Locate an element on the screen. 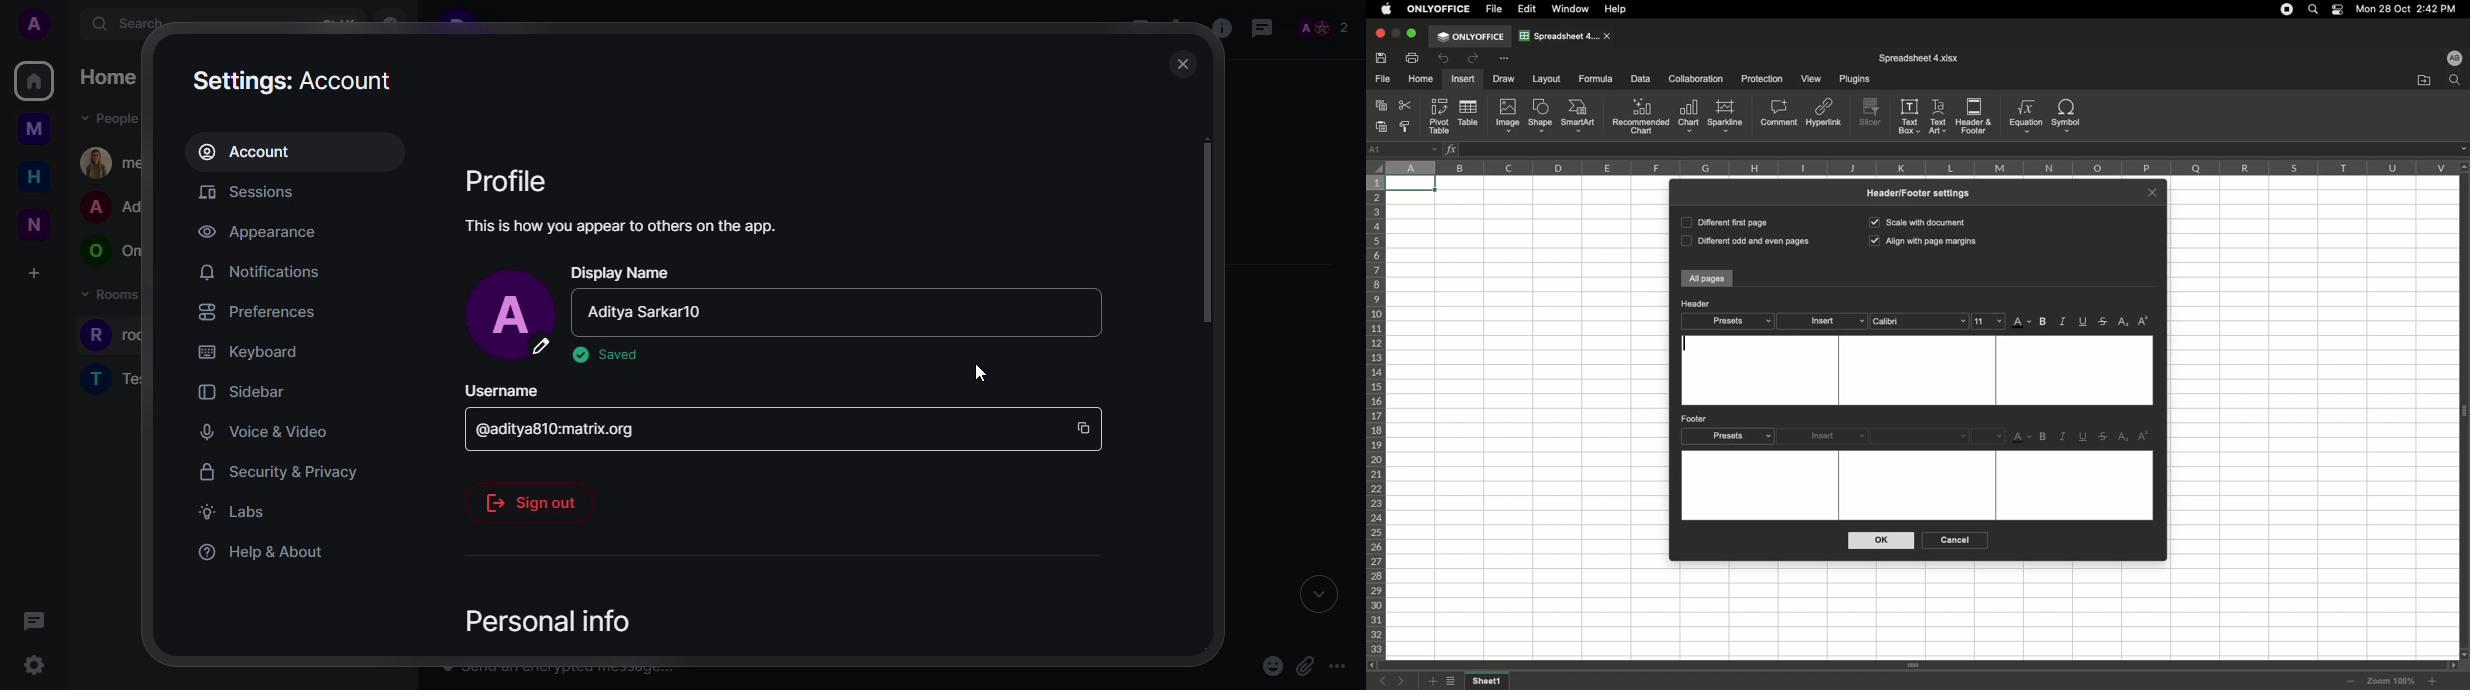 The height and width of the screenshot is (700, 2492). Text art is located at coordinates (1939, 115).